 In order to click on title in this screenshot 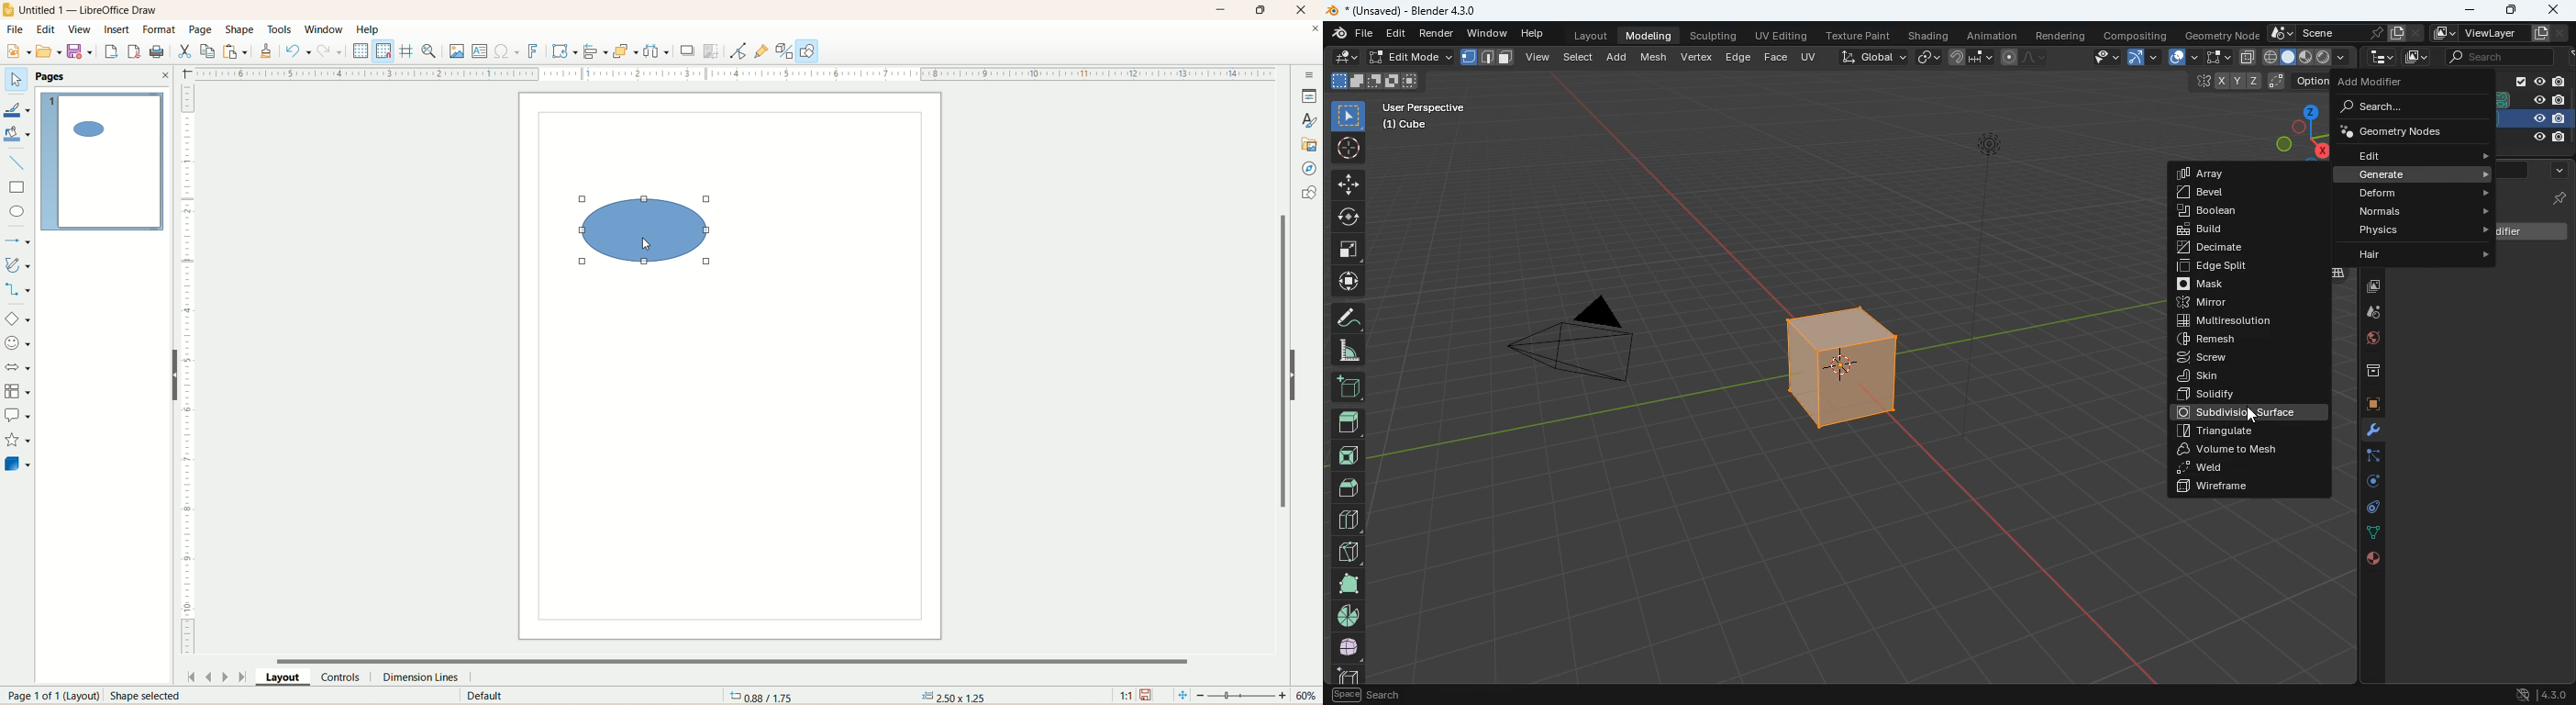, I will do `click(90, 9)`.